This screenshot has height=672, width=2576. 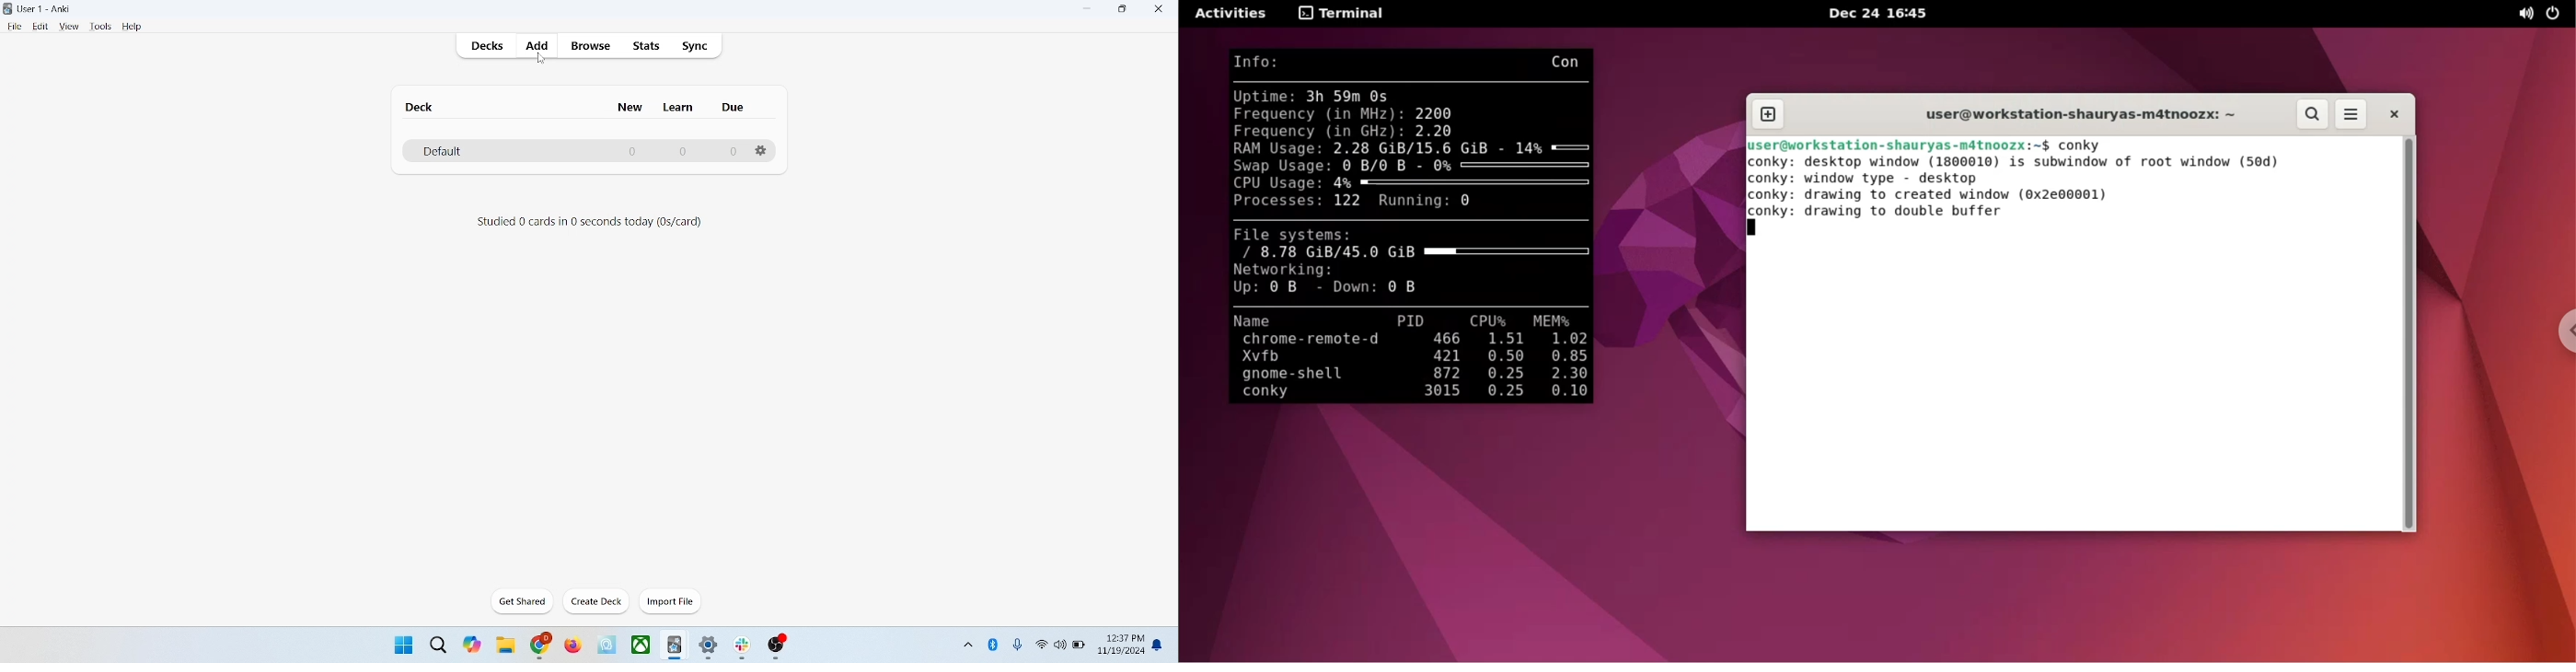 I want to click on chrome, so click(x=541, y=646).